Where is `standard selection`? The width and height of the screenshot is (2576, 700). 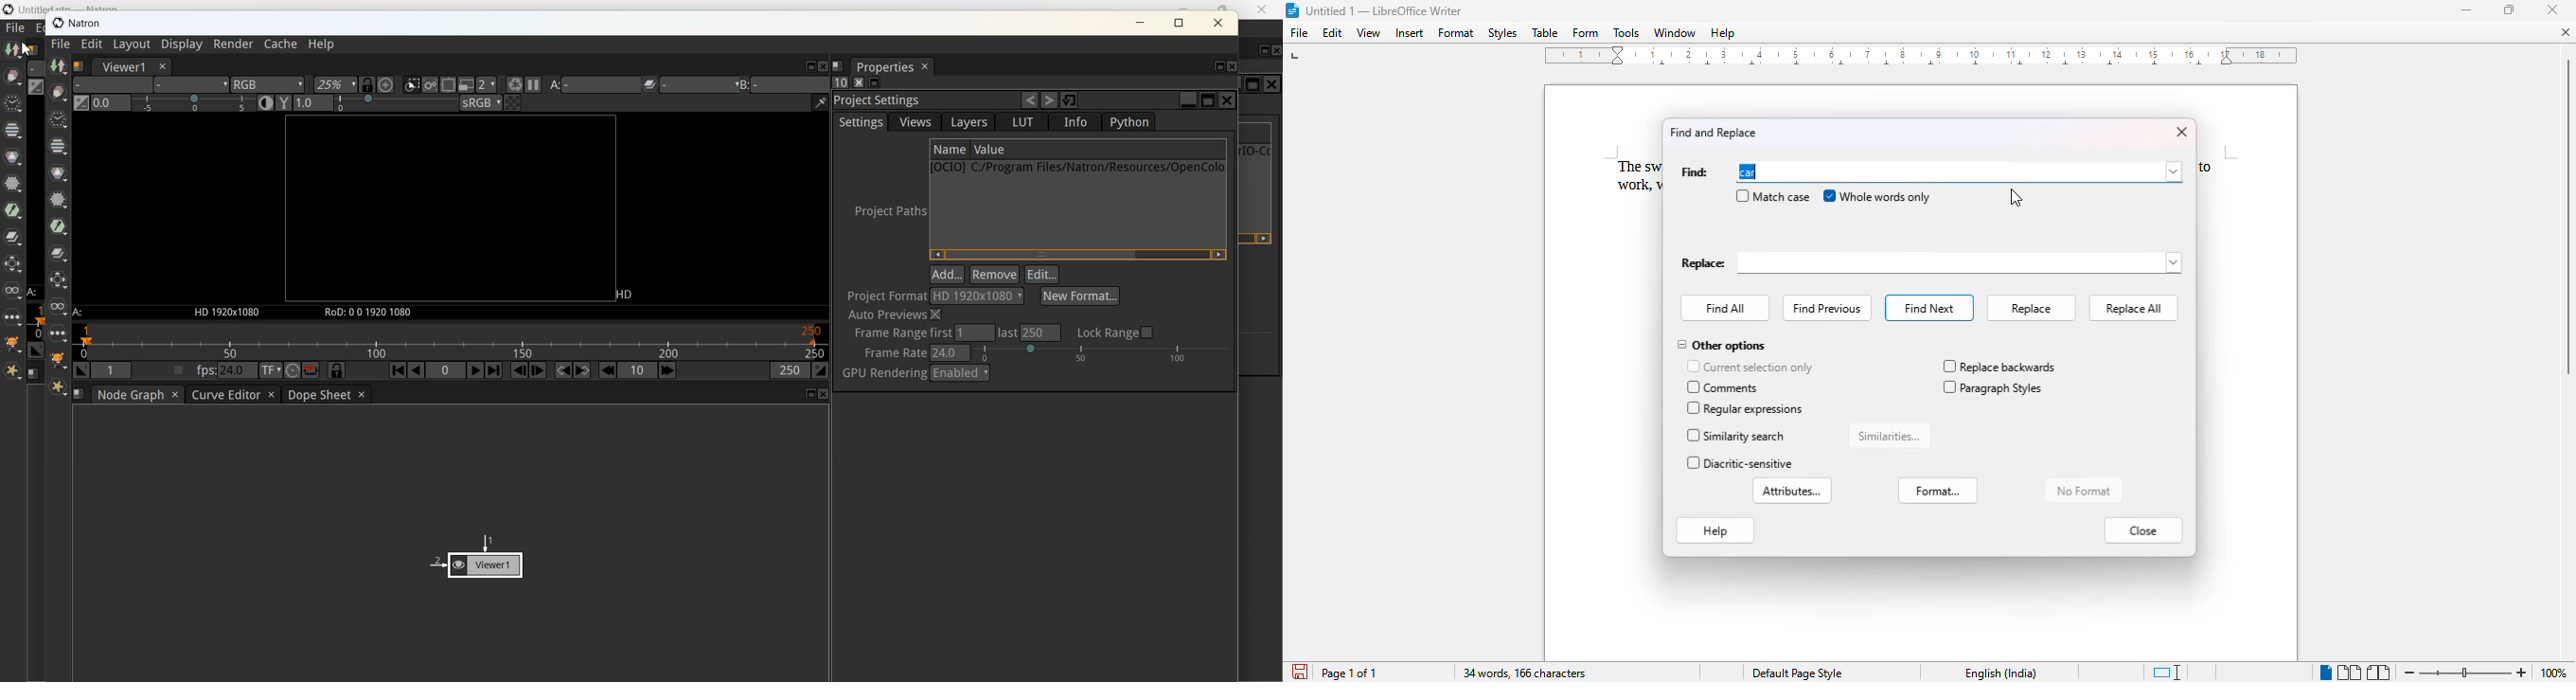
standard selection is located at coordinates (2167, 673).